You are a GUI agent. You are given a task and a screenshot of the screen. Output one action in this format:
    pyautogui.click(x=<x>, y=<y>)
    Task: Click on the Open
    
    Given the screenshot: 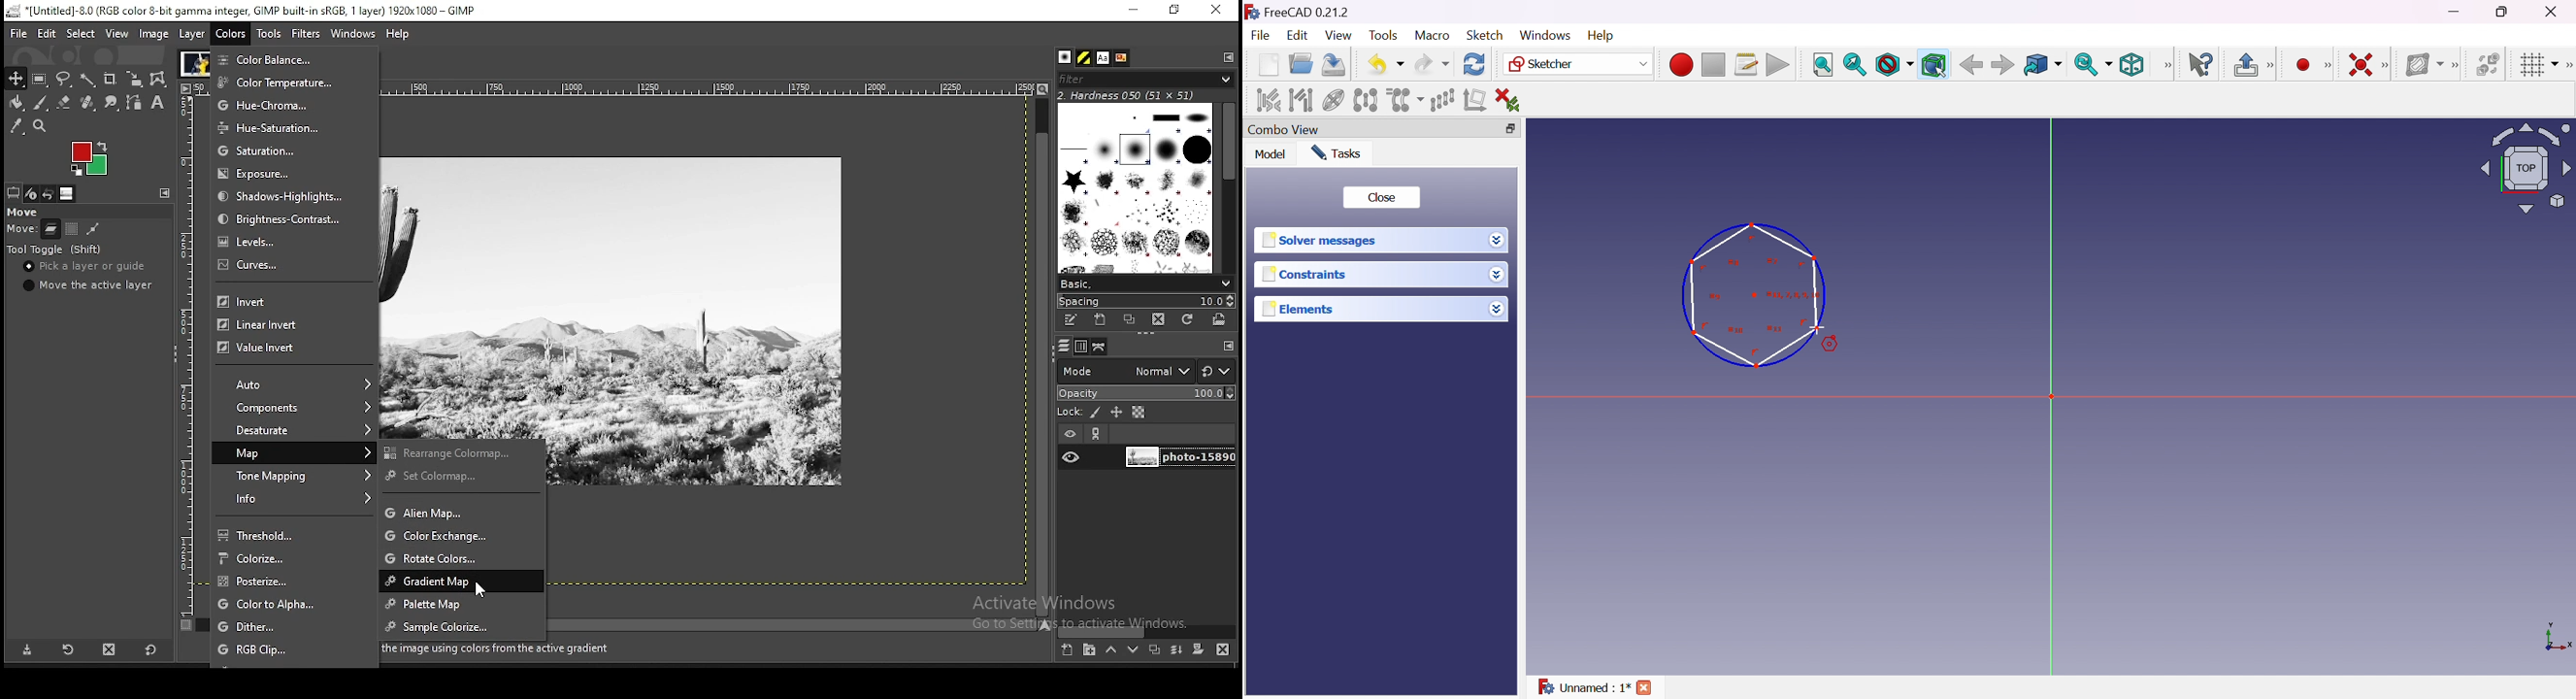 What is the action you would take?
    pyautogui.click(x=1301, y=64)
    